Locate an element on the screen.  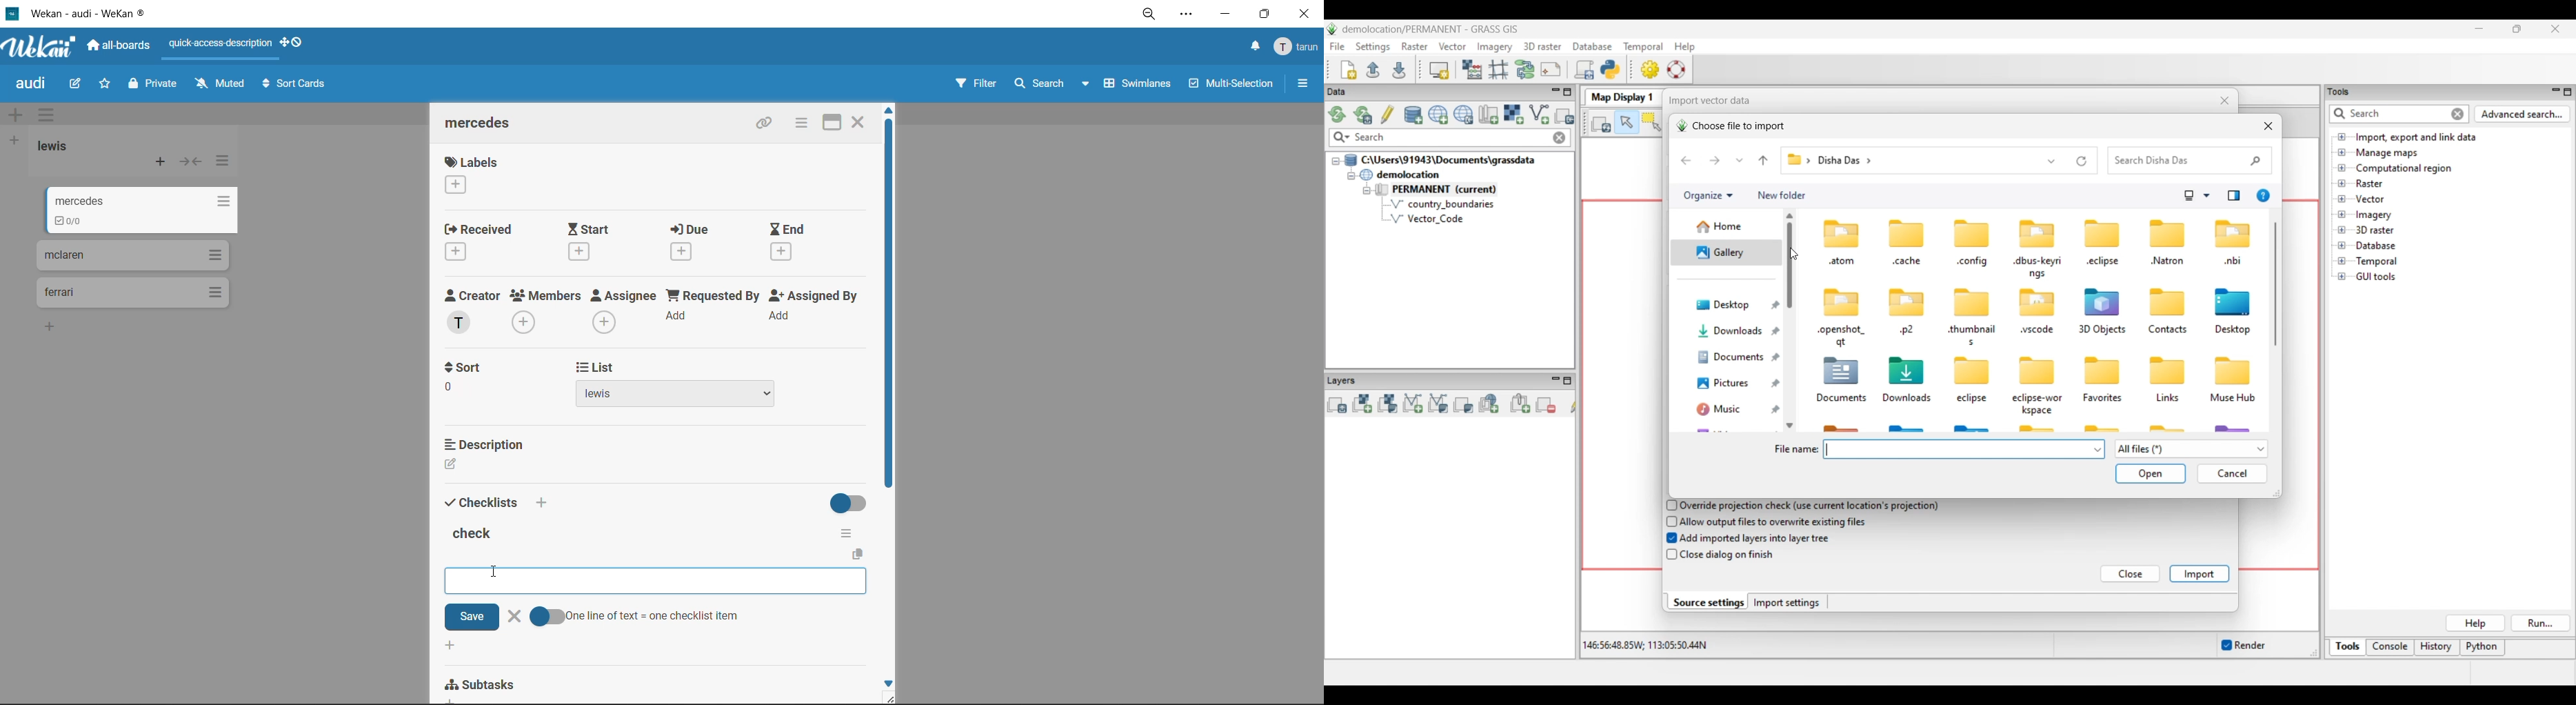
save is located at coordinates (470, 617).